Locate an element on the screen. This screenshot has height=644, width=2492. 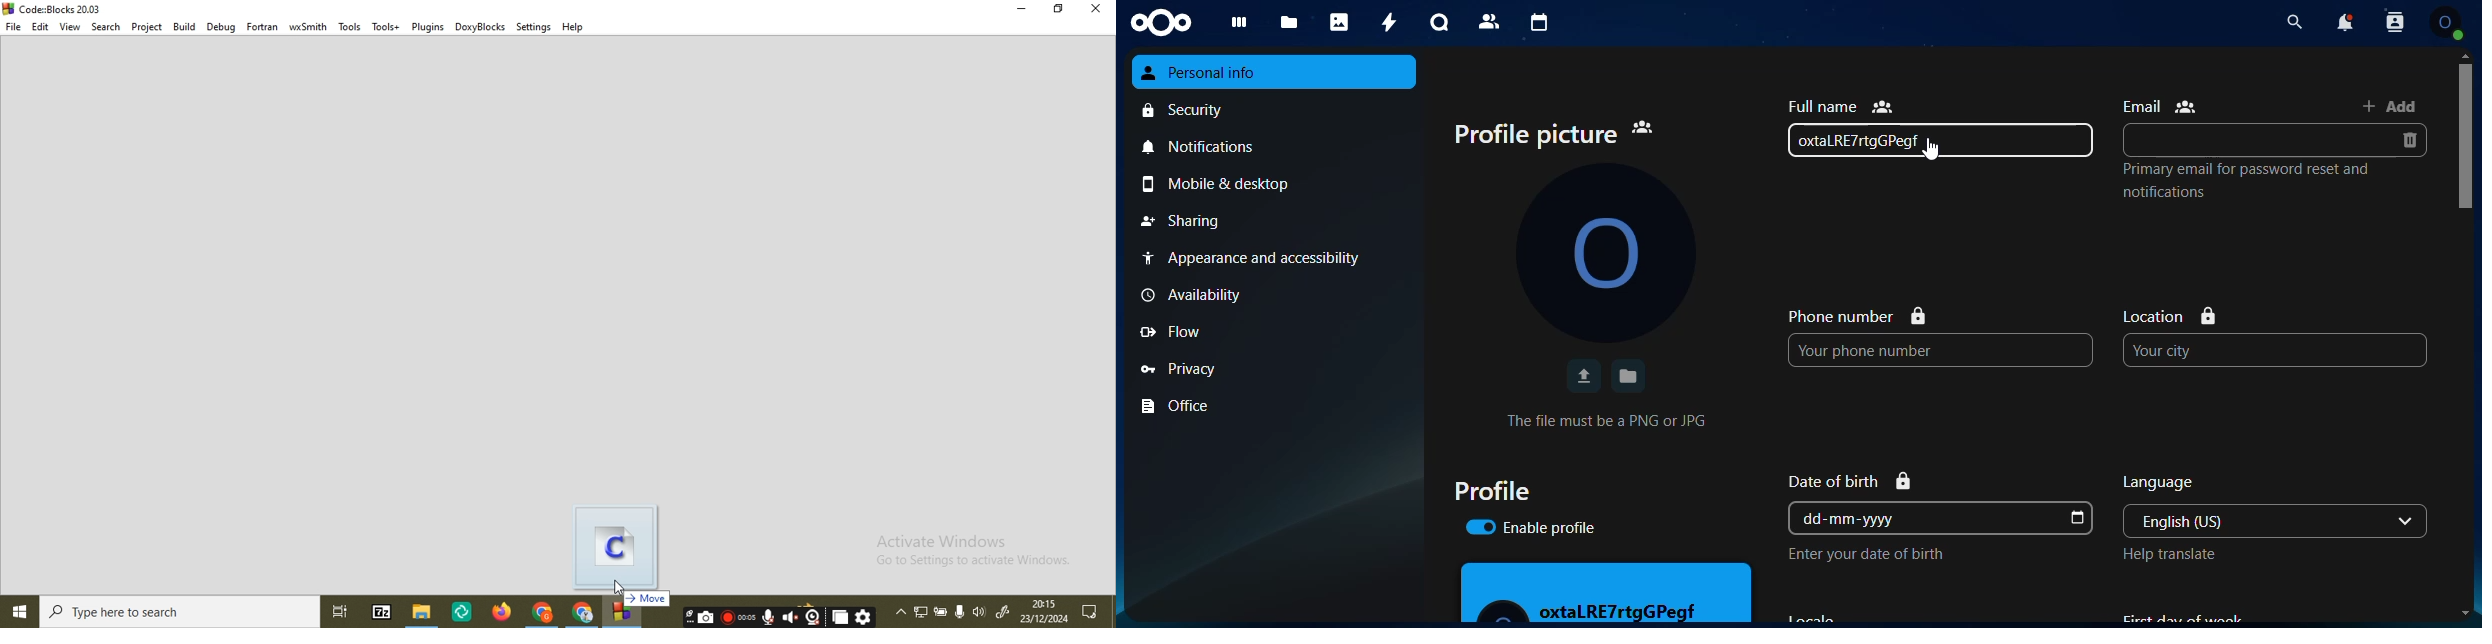
File is located at coordinates (14, 26).